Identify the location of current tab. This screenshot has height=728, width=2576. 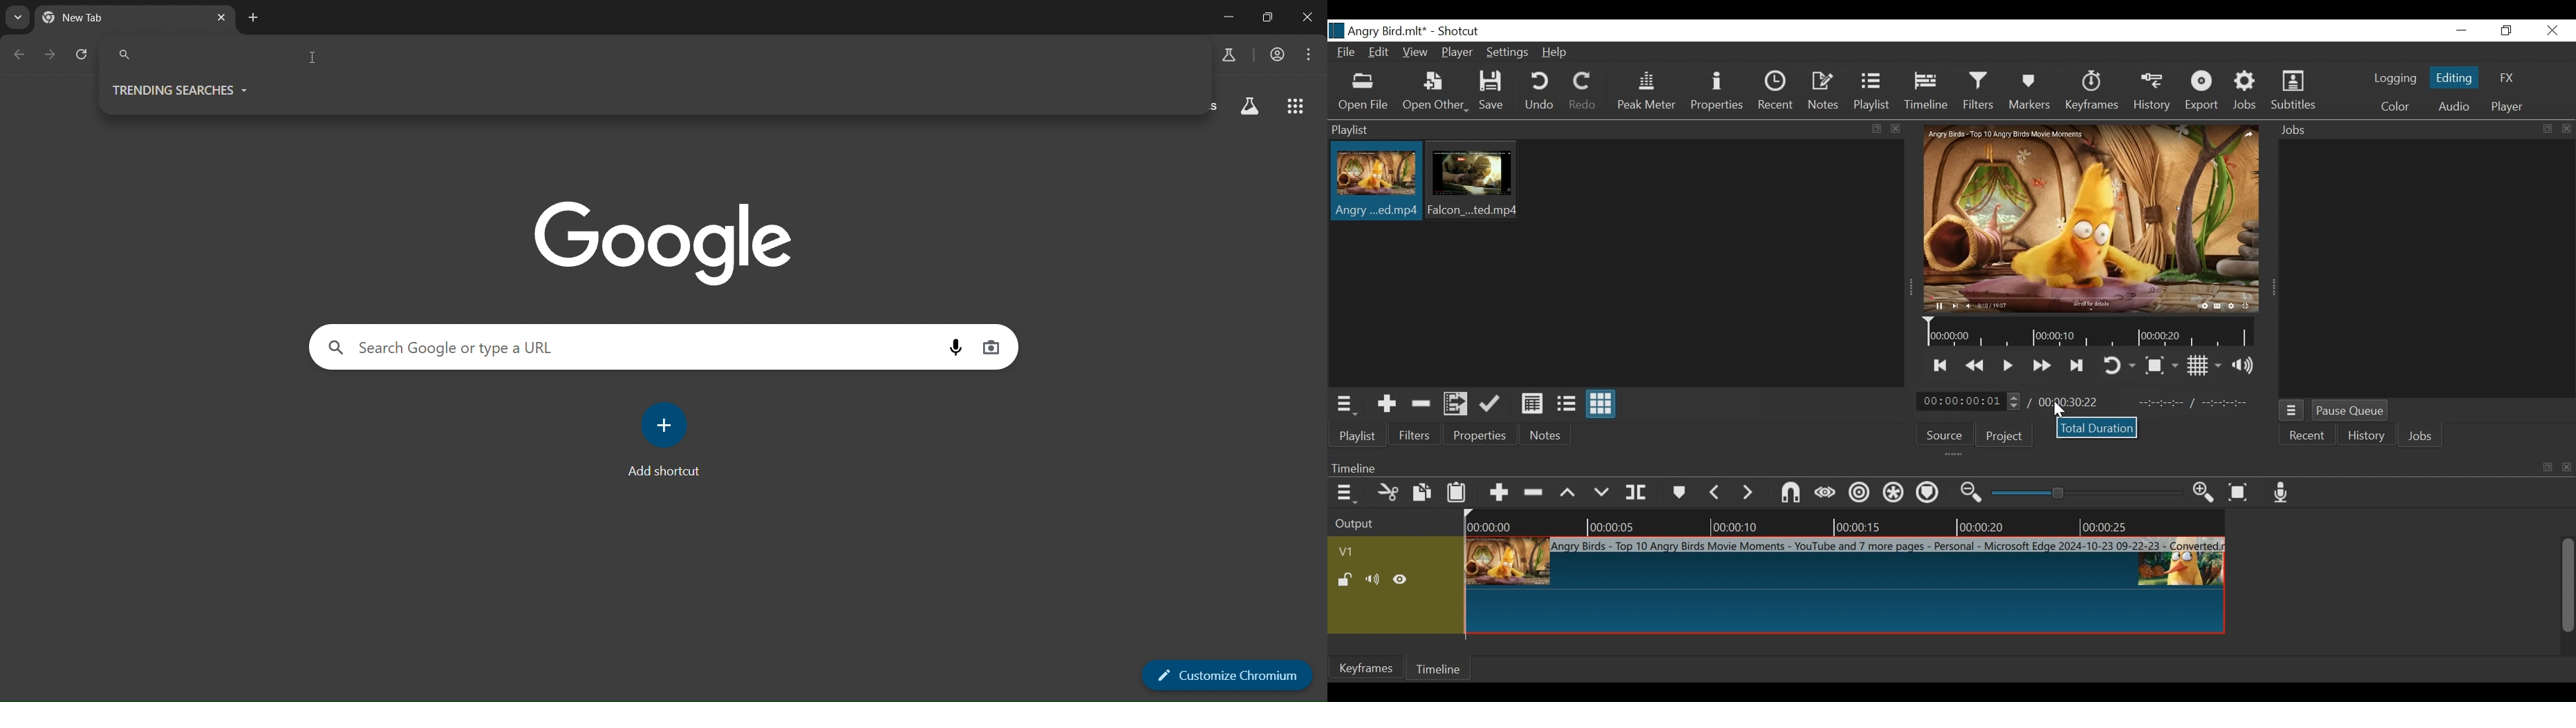
(100, 15).